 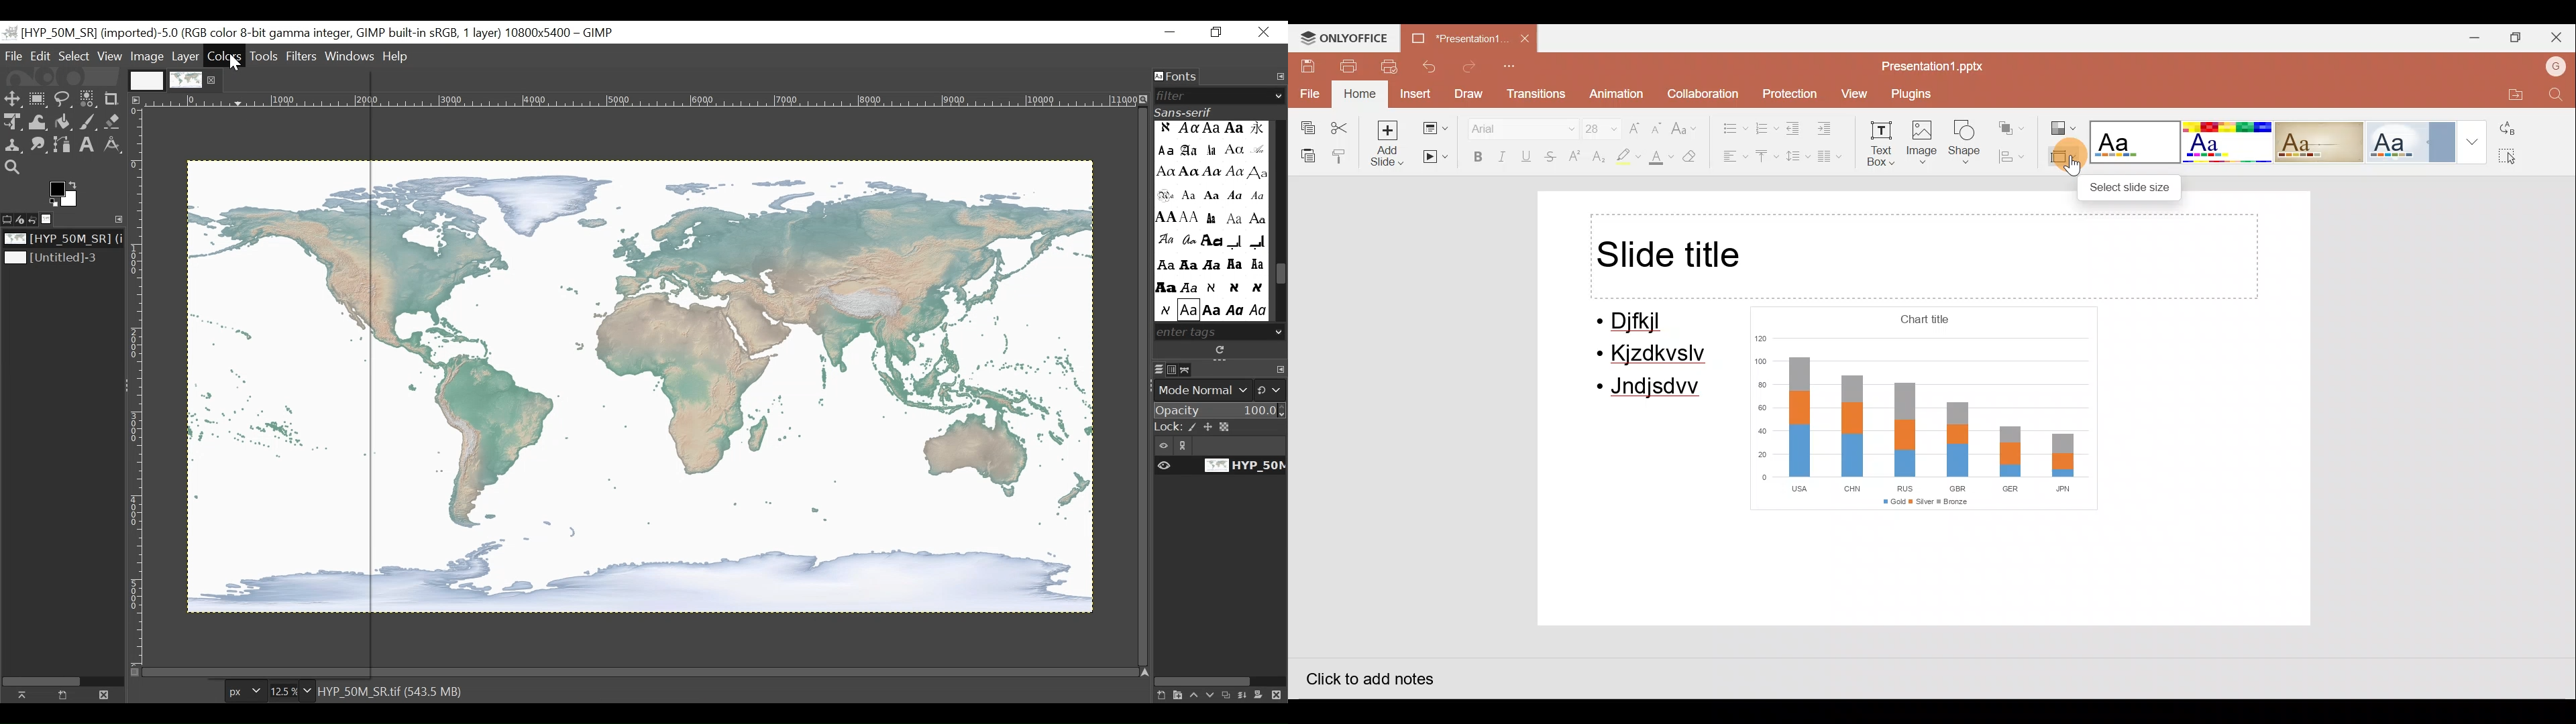 What do you see at coordinates (2475, 139) in the screenshot?
I see `More themes` at bounding box center [2475, 139].